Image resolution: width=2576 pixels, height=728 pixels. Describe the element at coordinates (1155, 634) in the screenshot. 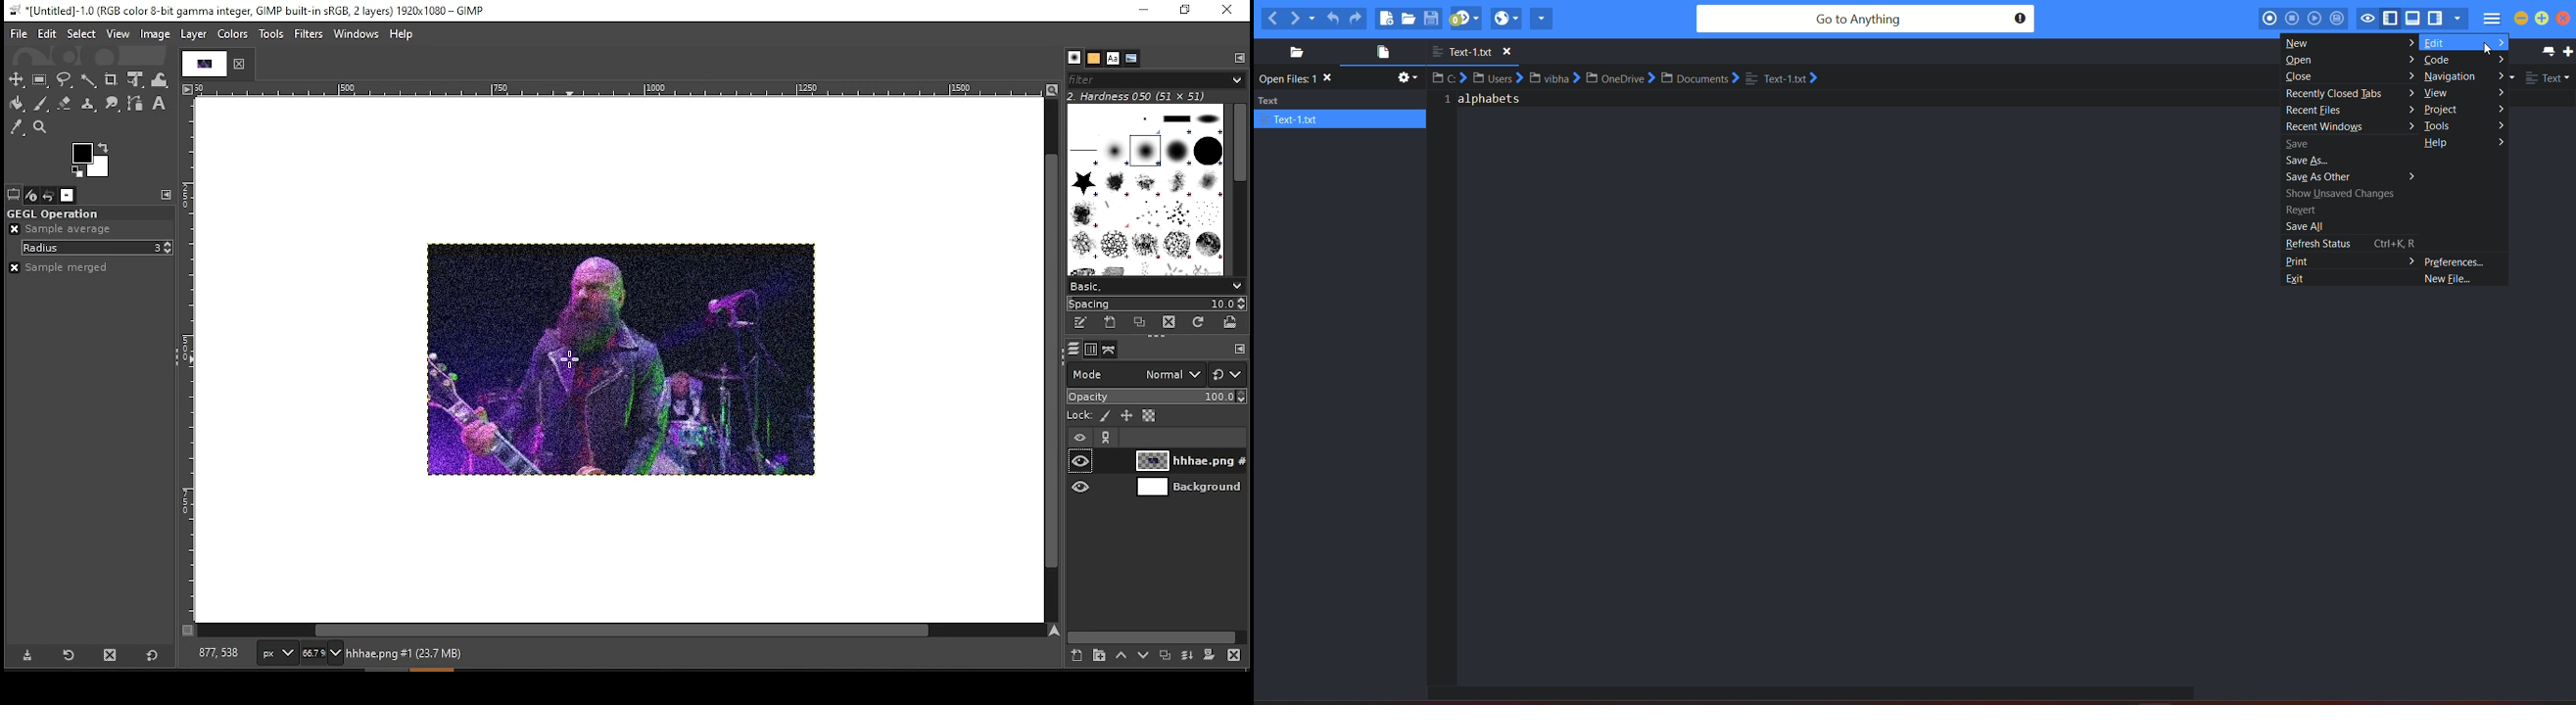

I see `scroll bar` at that location.